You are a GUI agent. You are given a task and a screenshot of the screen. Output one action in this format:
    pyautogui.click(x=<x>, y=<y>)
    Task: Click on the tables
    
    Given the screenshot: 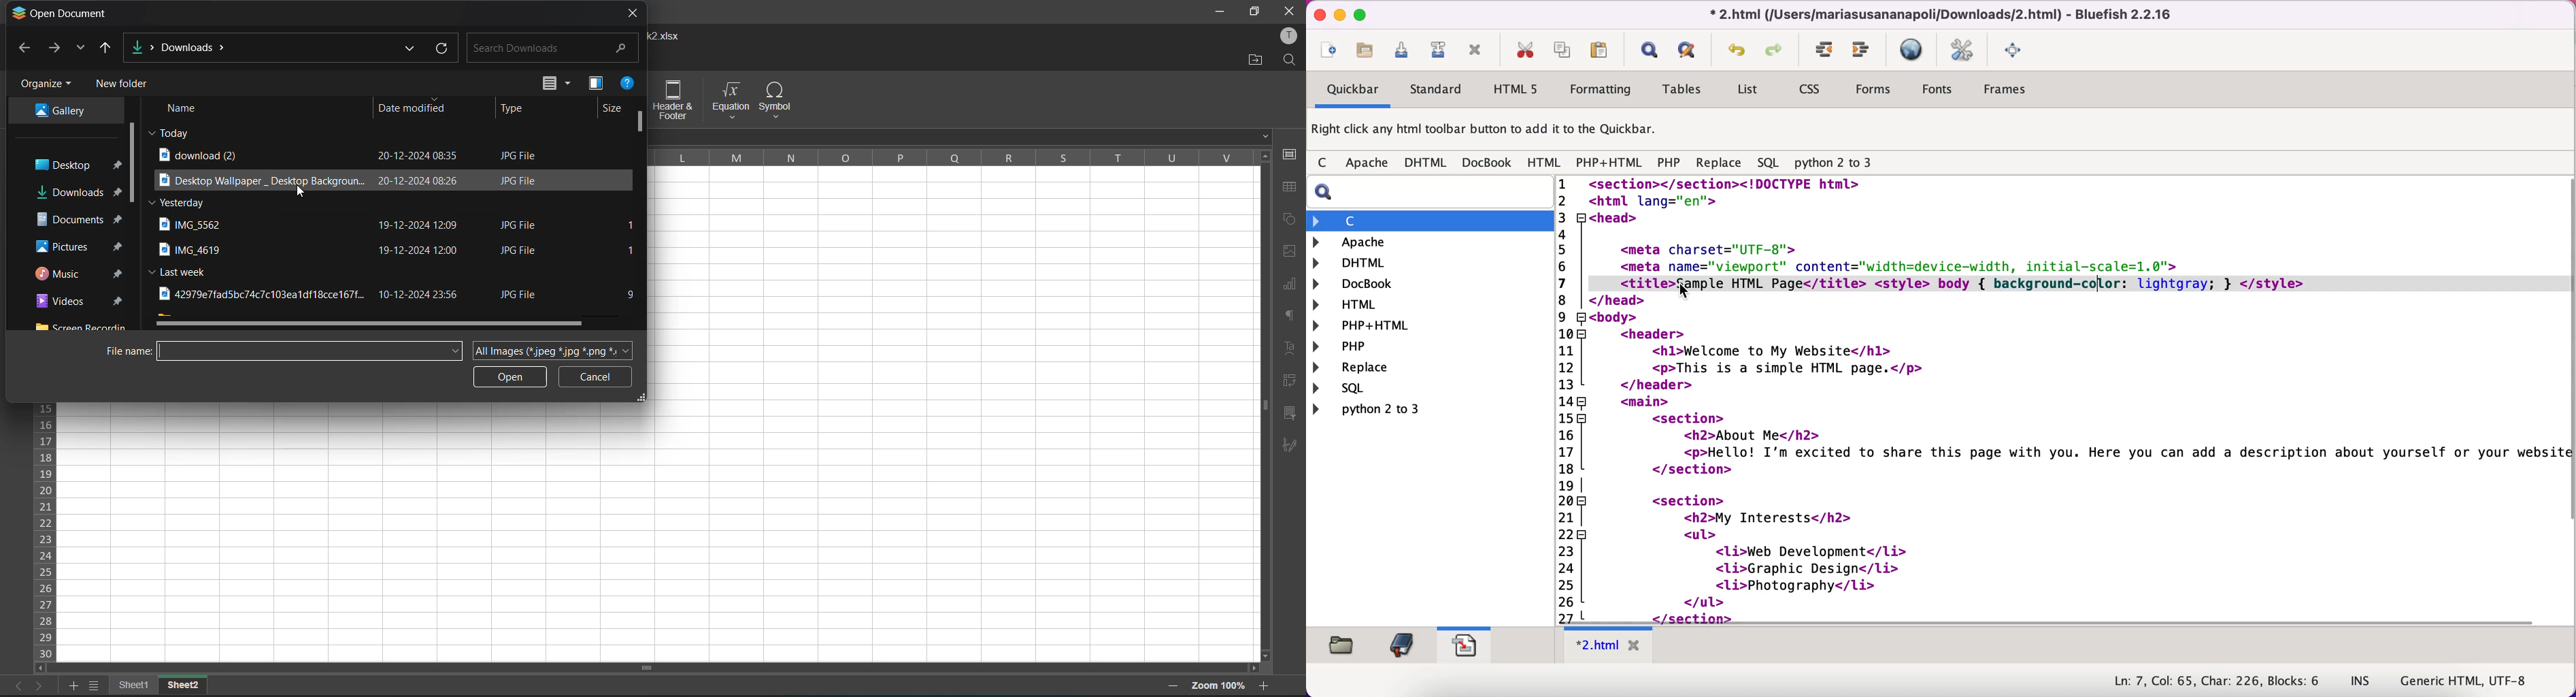 What is the action you would take?
    pyautogui.click(x=1686, y=90)
    